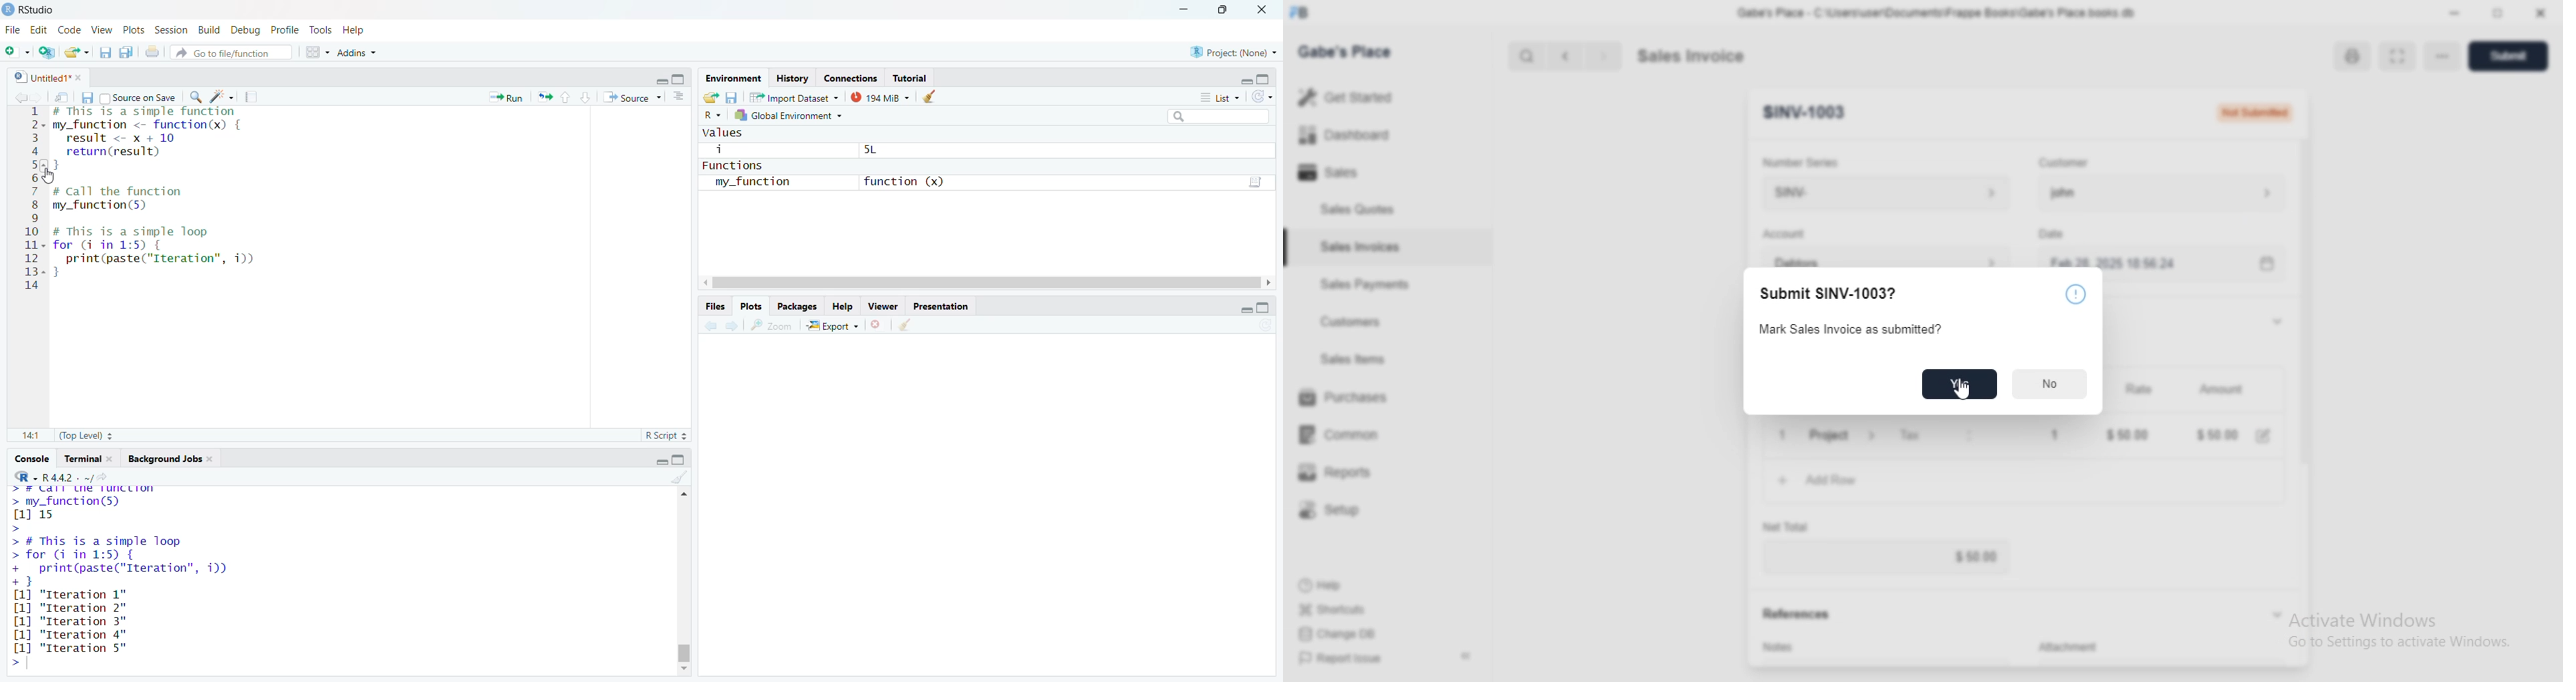 The height and width of the screenshot is (700, 2576). Describe the element at coordinates (83, 77) in the screenshot. I see `close` at that location.